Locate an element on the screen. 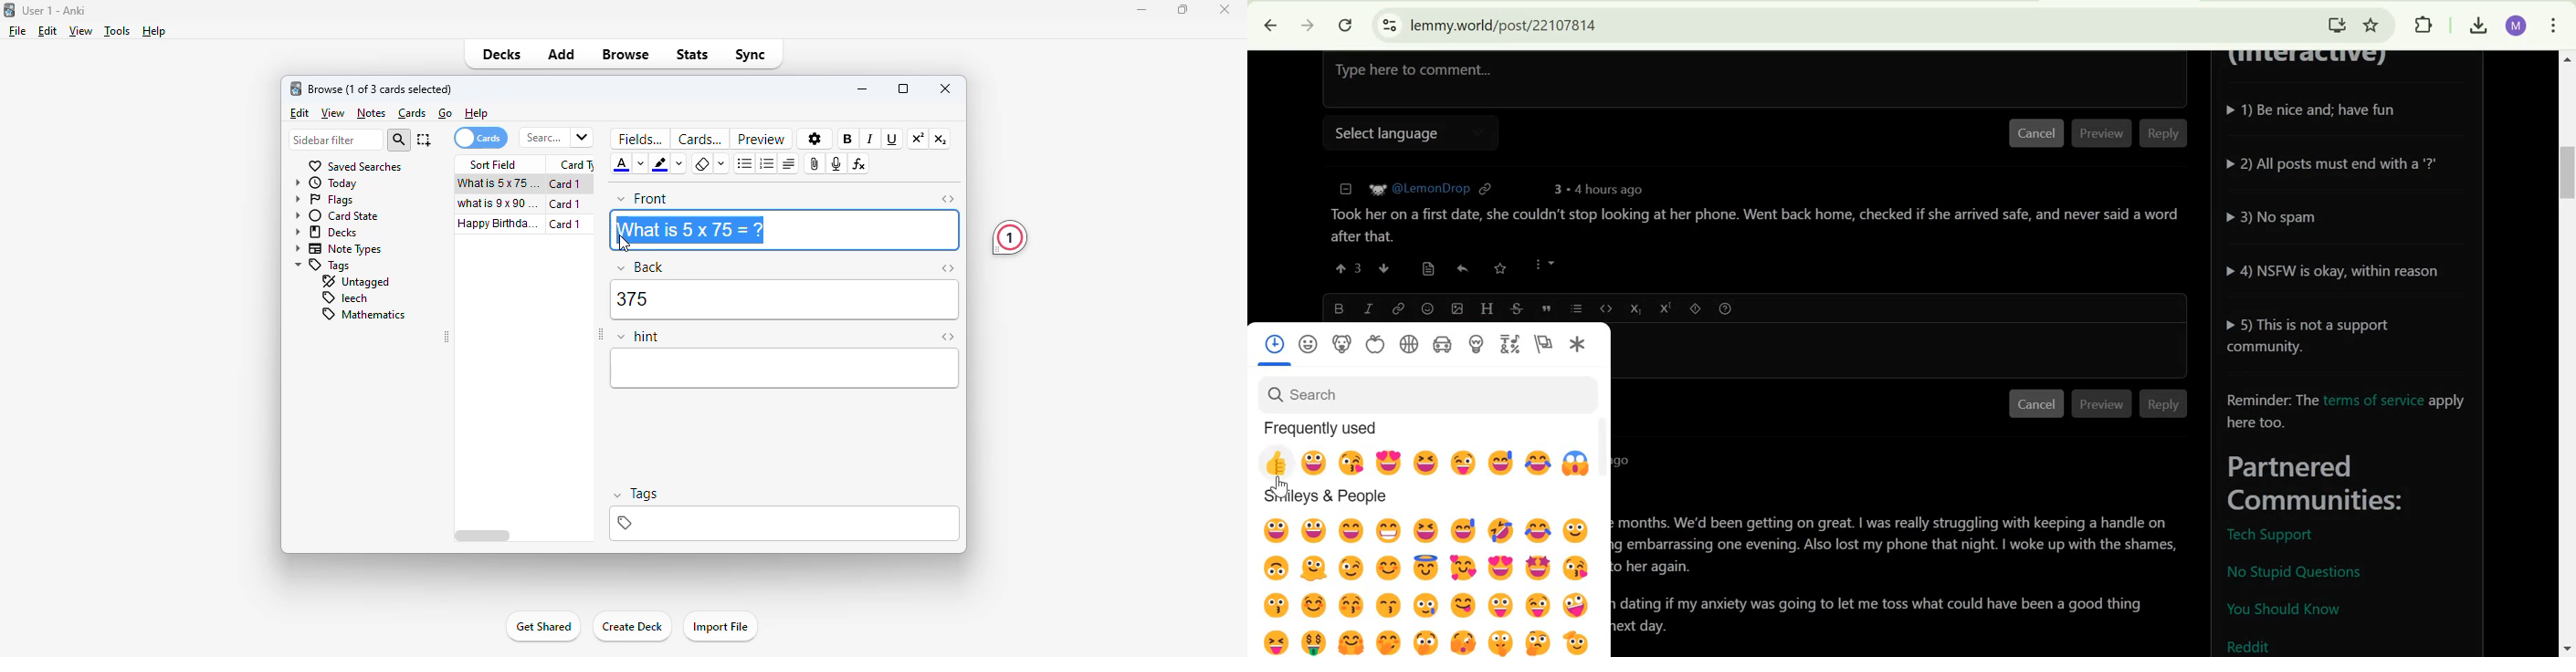 The image size is (2576, 672). sync is located at coordinates (749, 57).